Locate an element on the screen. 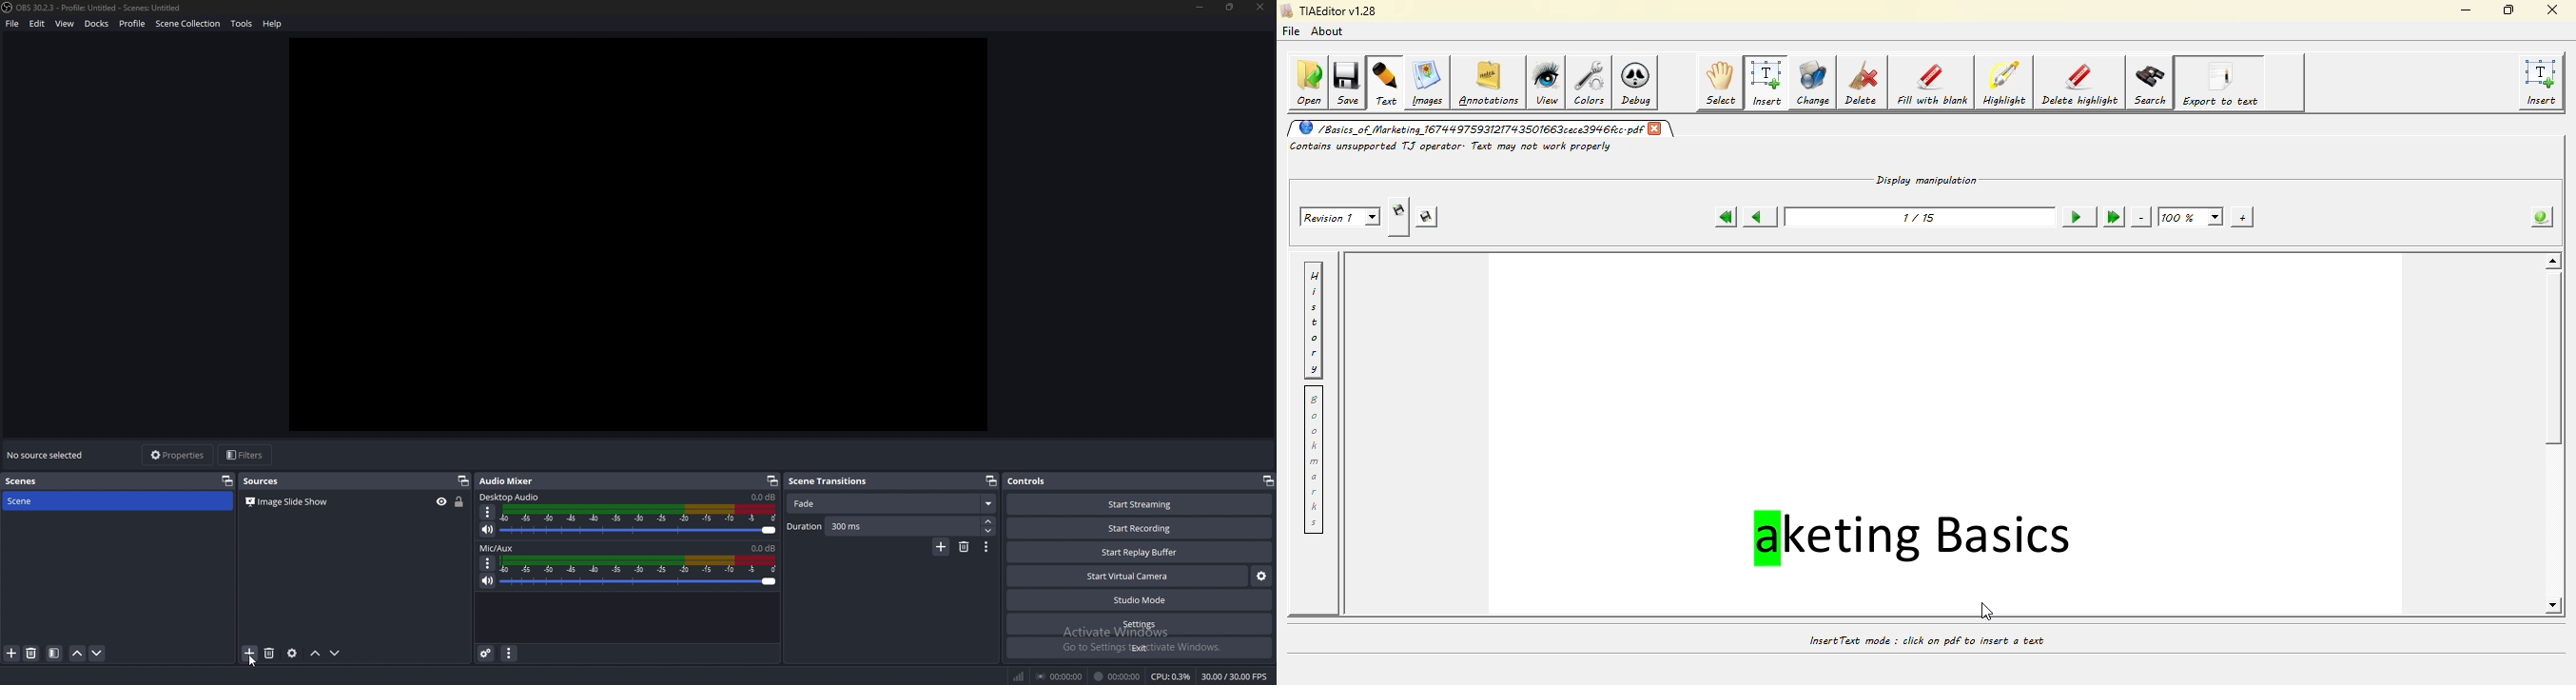  profile is located at coordinates (132, 23).